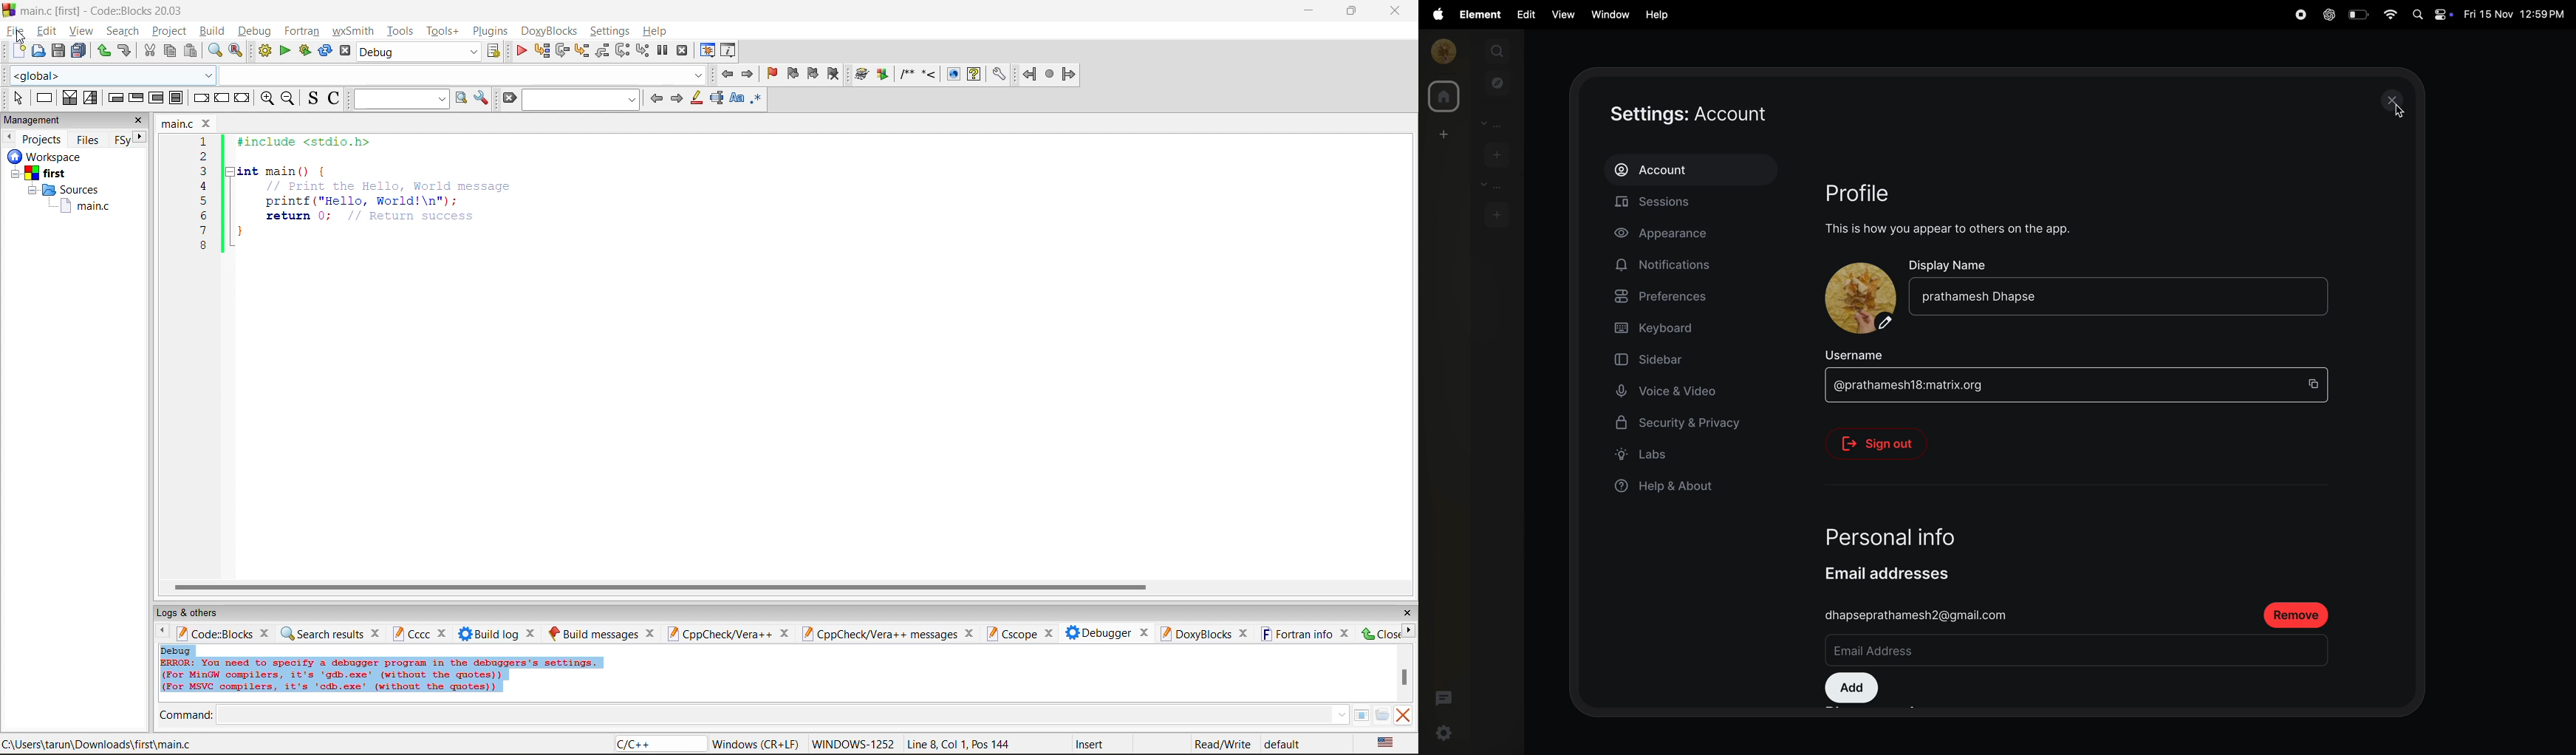 The width and height of the screenshot is (2576, 756). Describe the element at coordinates (157, 99) in the screenshot. I see `counting loop` at that location.